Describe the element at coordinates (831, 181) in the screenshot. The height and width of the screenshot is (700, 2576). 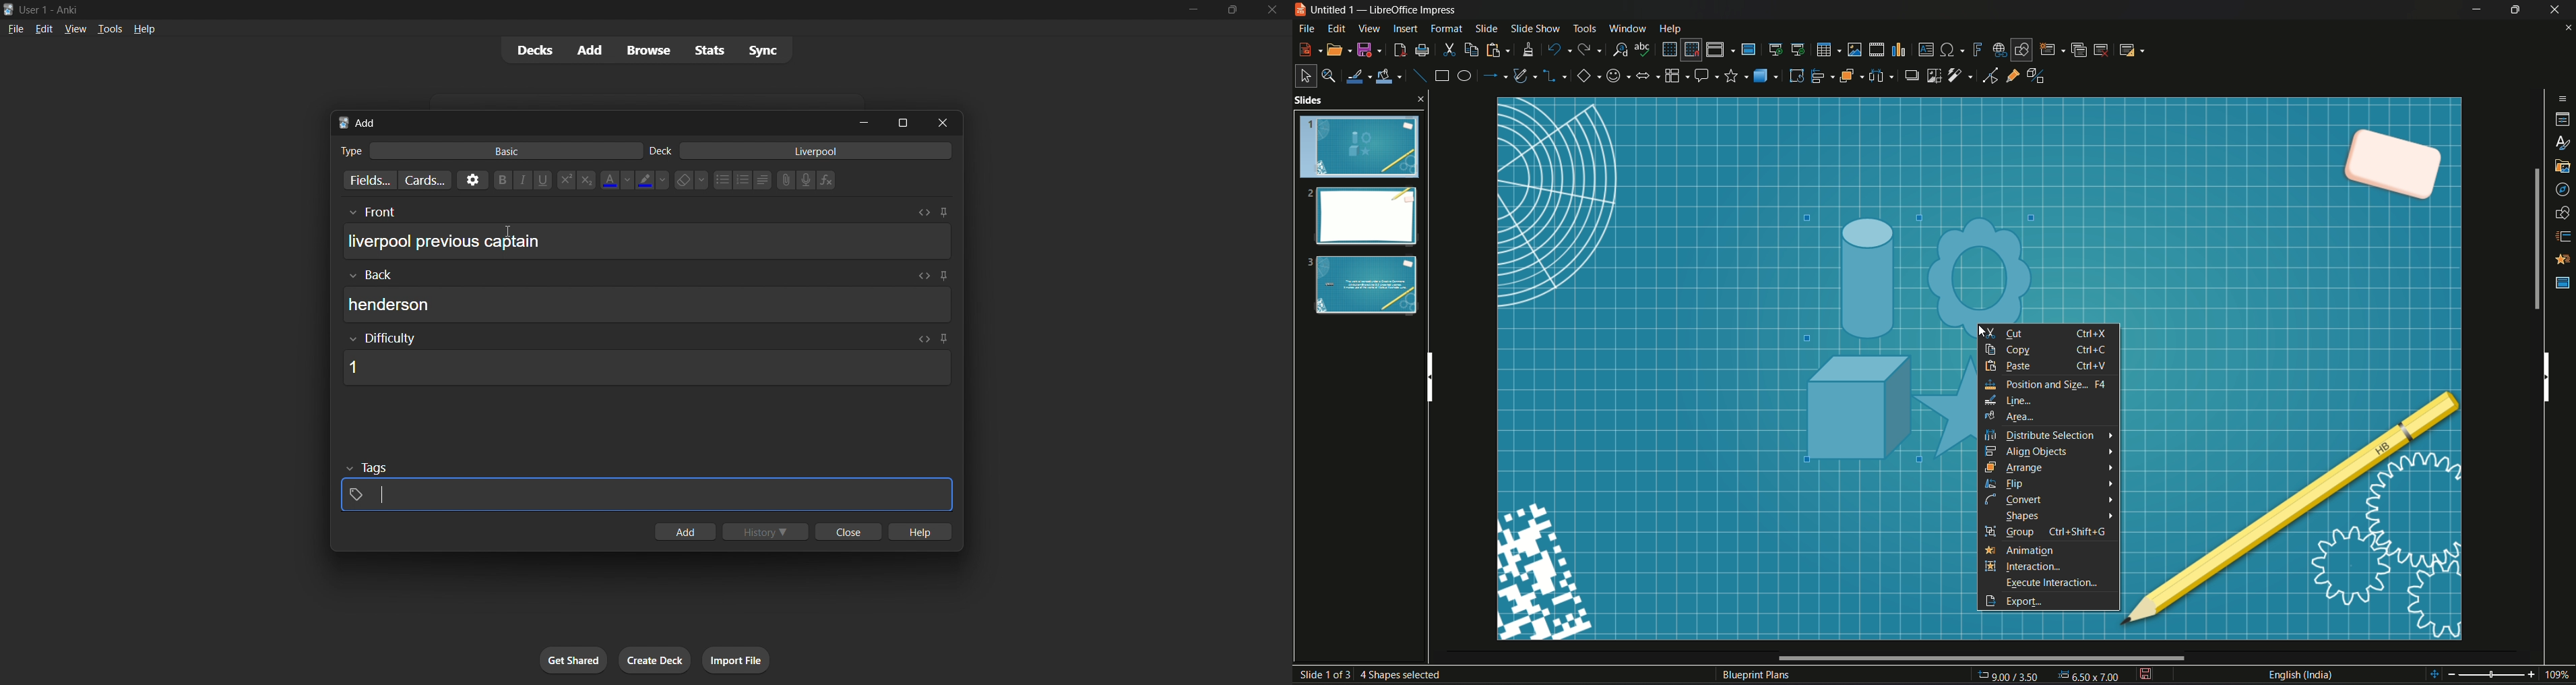
I see `function` at that location.